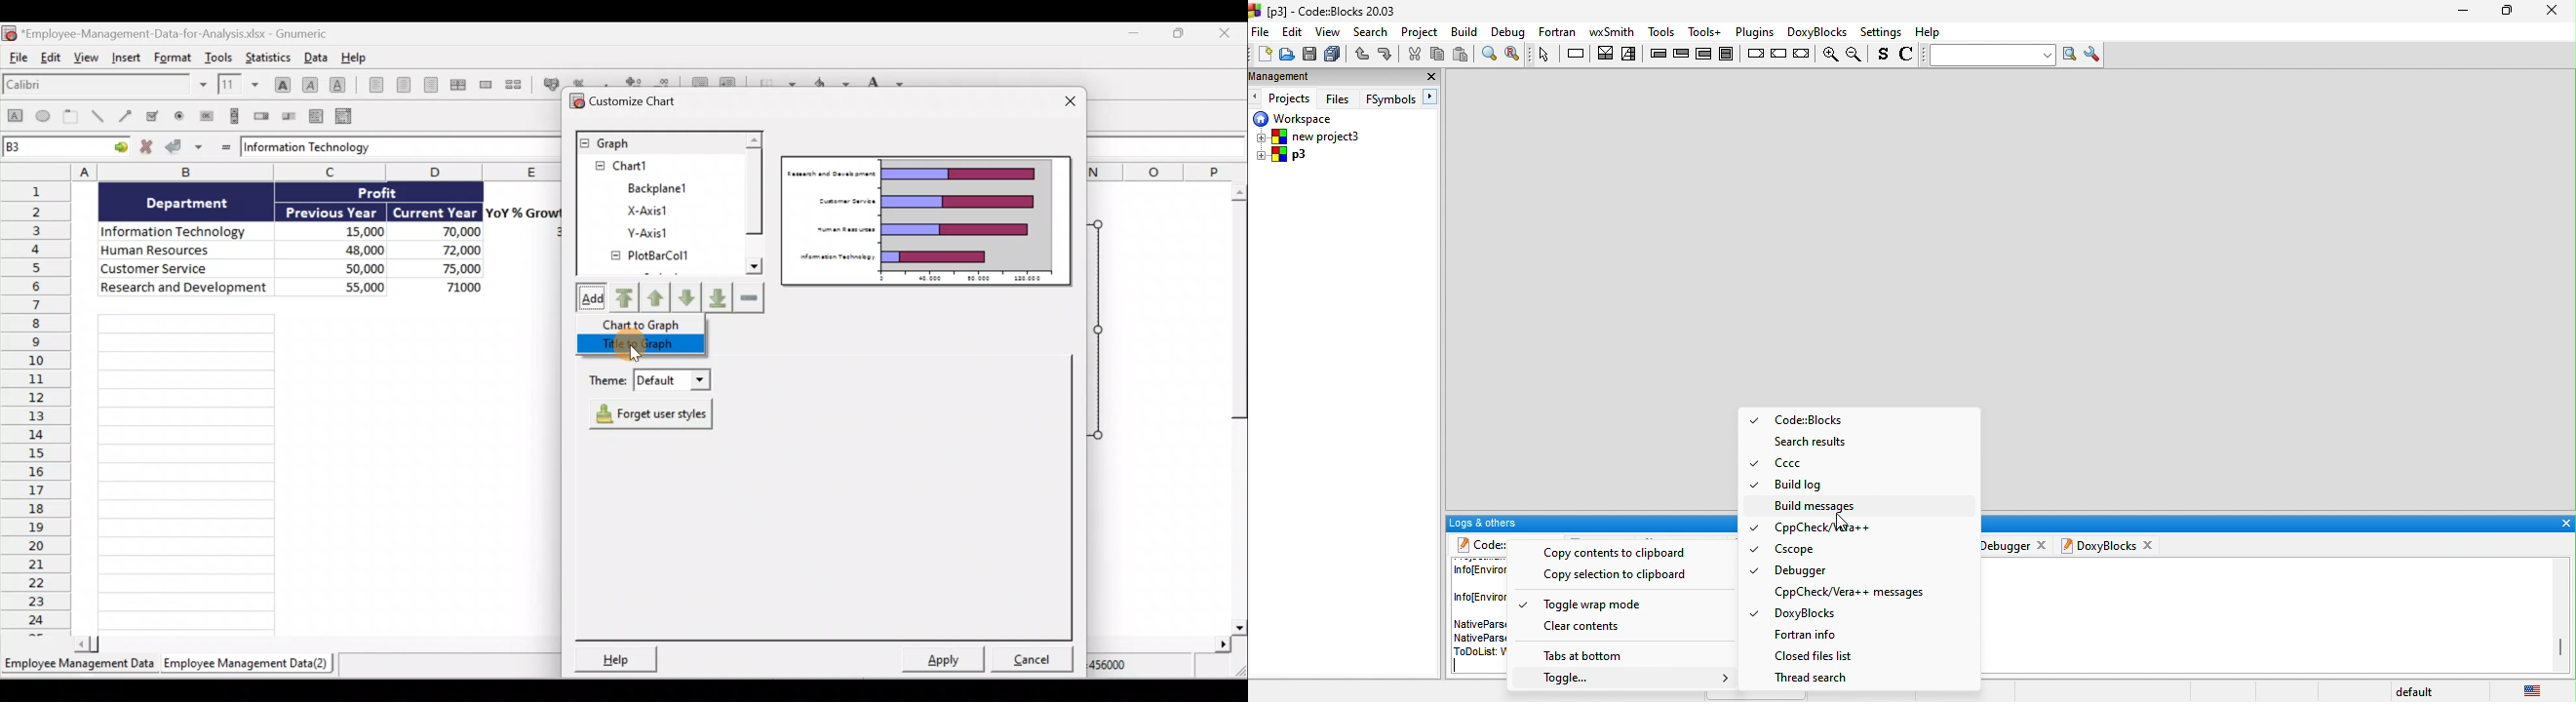 The height and width of the screenshot is (728, 2576). I want to click on 71000, so click(459, 286).